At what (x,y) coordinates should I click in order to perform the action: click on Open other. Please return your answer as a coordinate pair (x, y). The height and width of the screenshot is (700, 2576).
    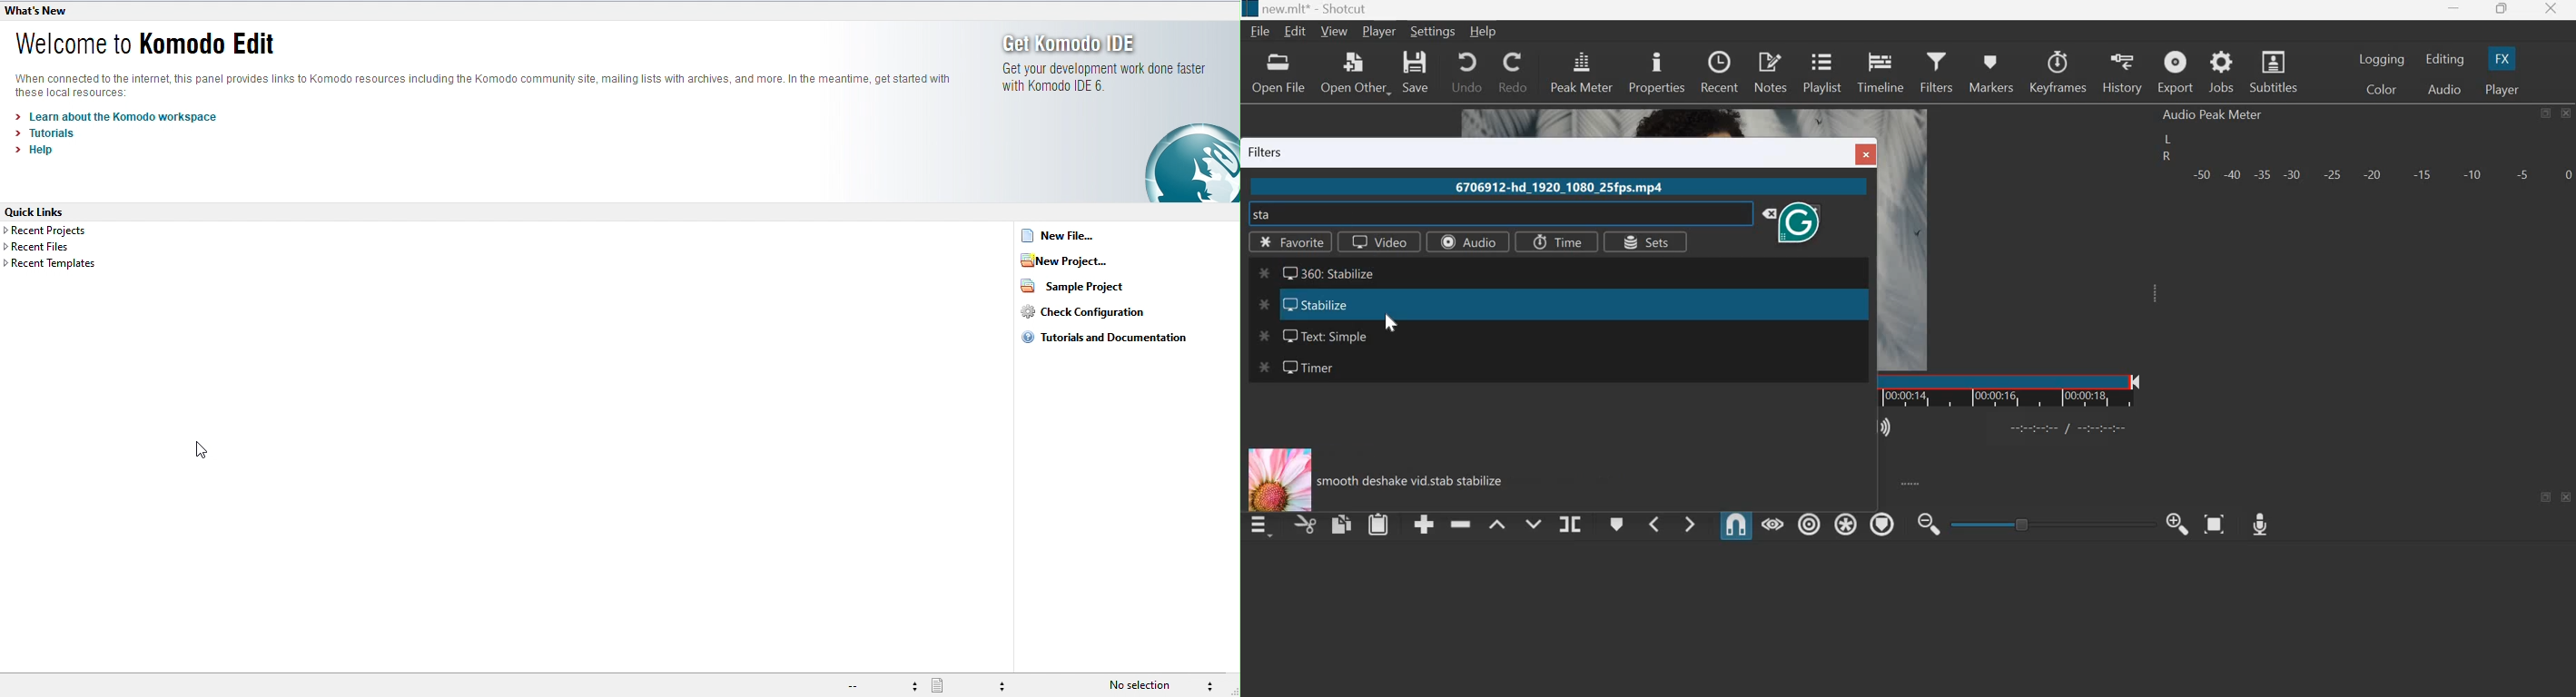
    Looking at the image, I should click on (1357, 72).